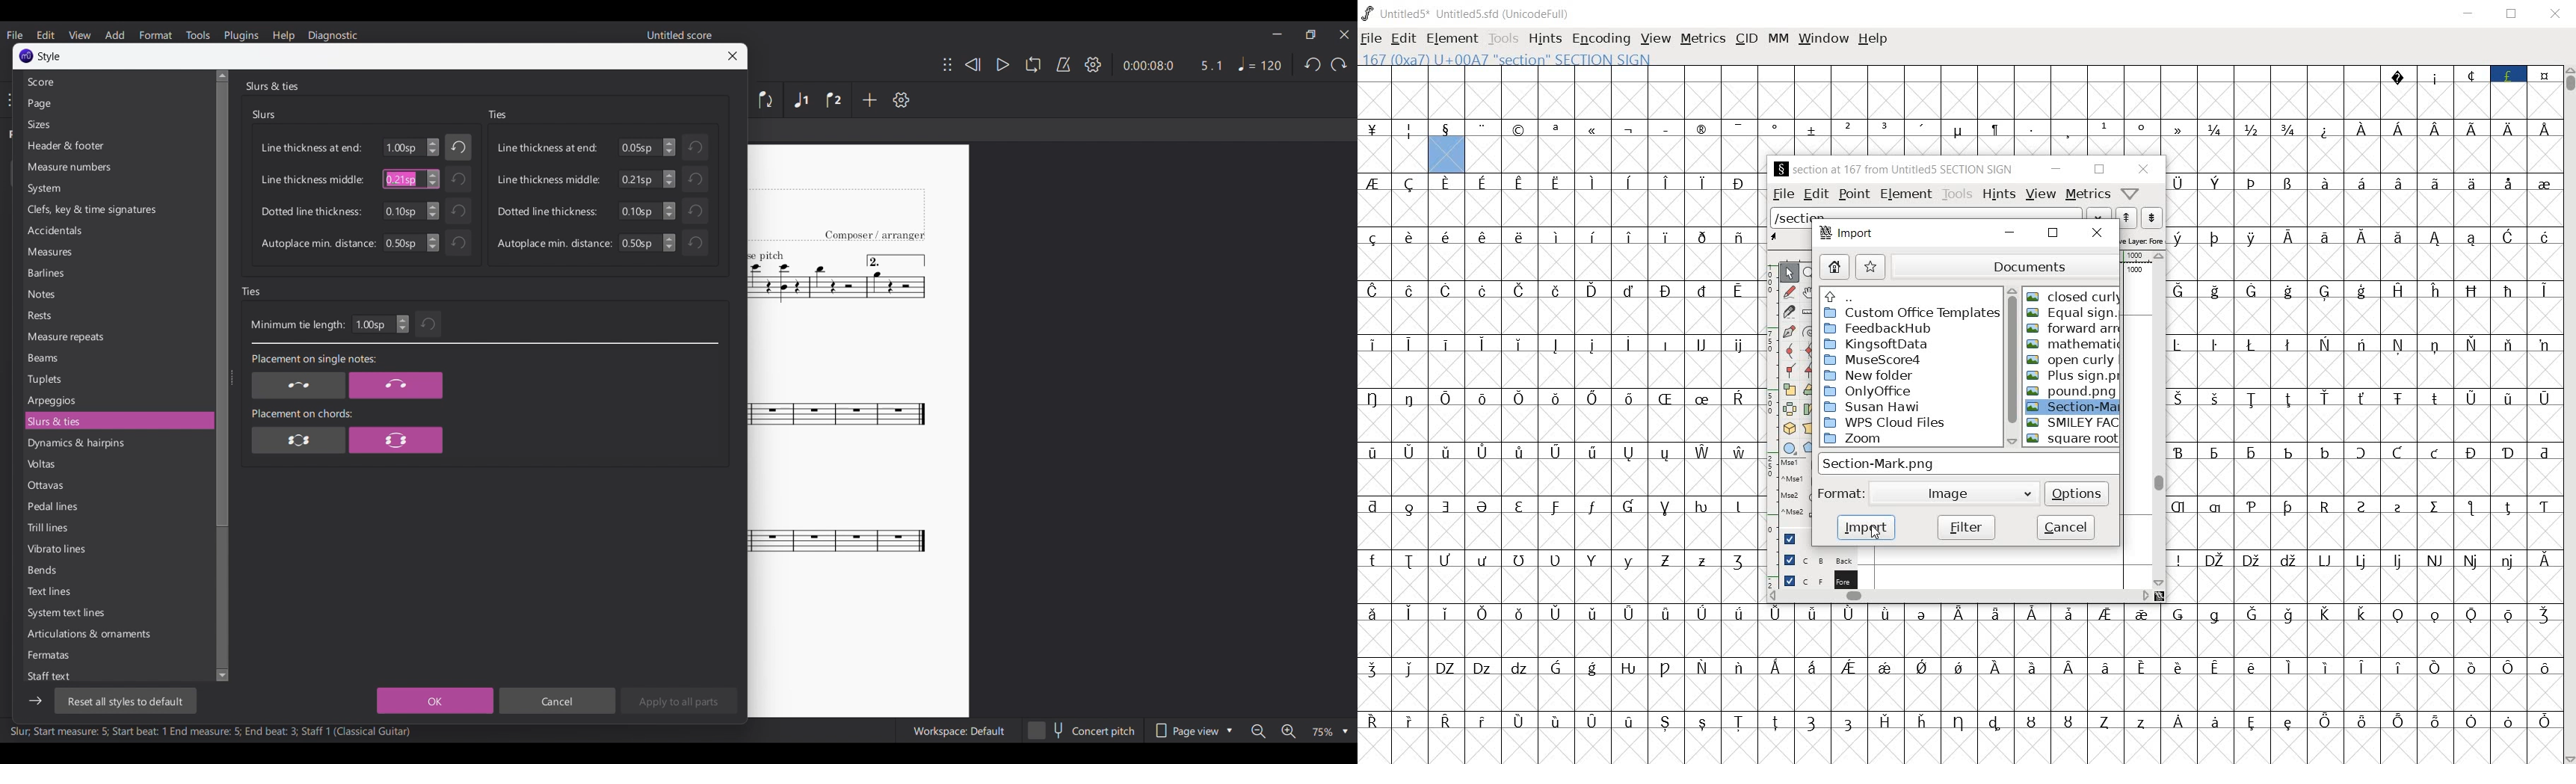 The width and height of the screenshot is (2576, 784). Describe the element at coordinates (1811, 272) in the screenshot. I see `MAGNIFY` at that location.